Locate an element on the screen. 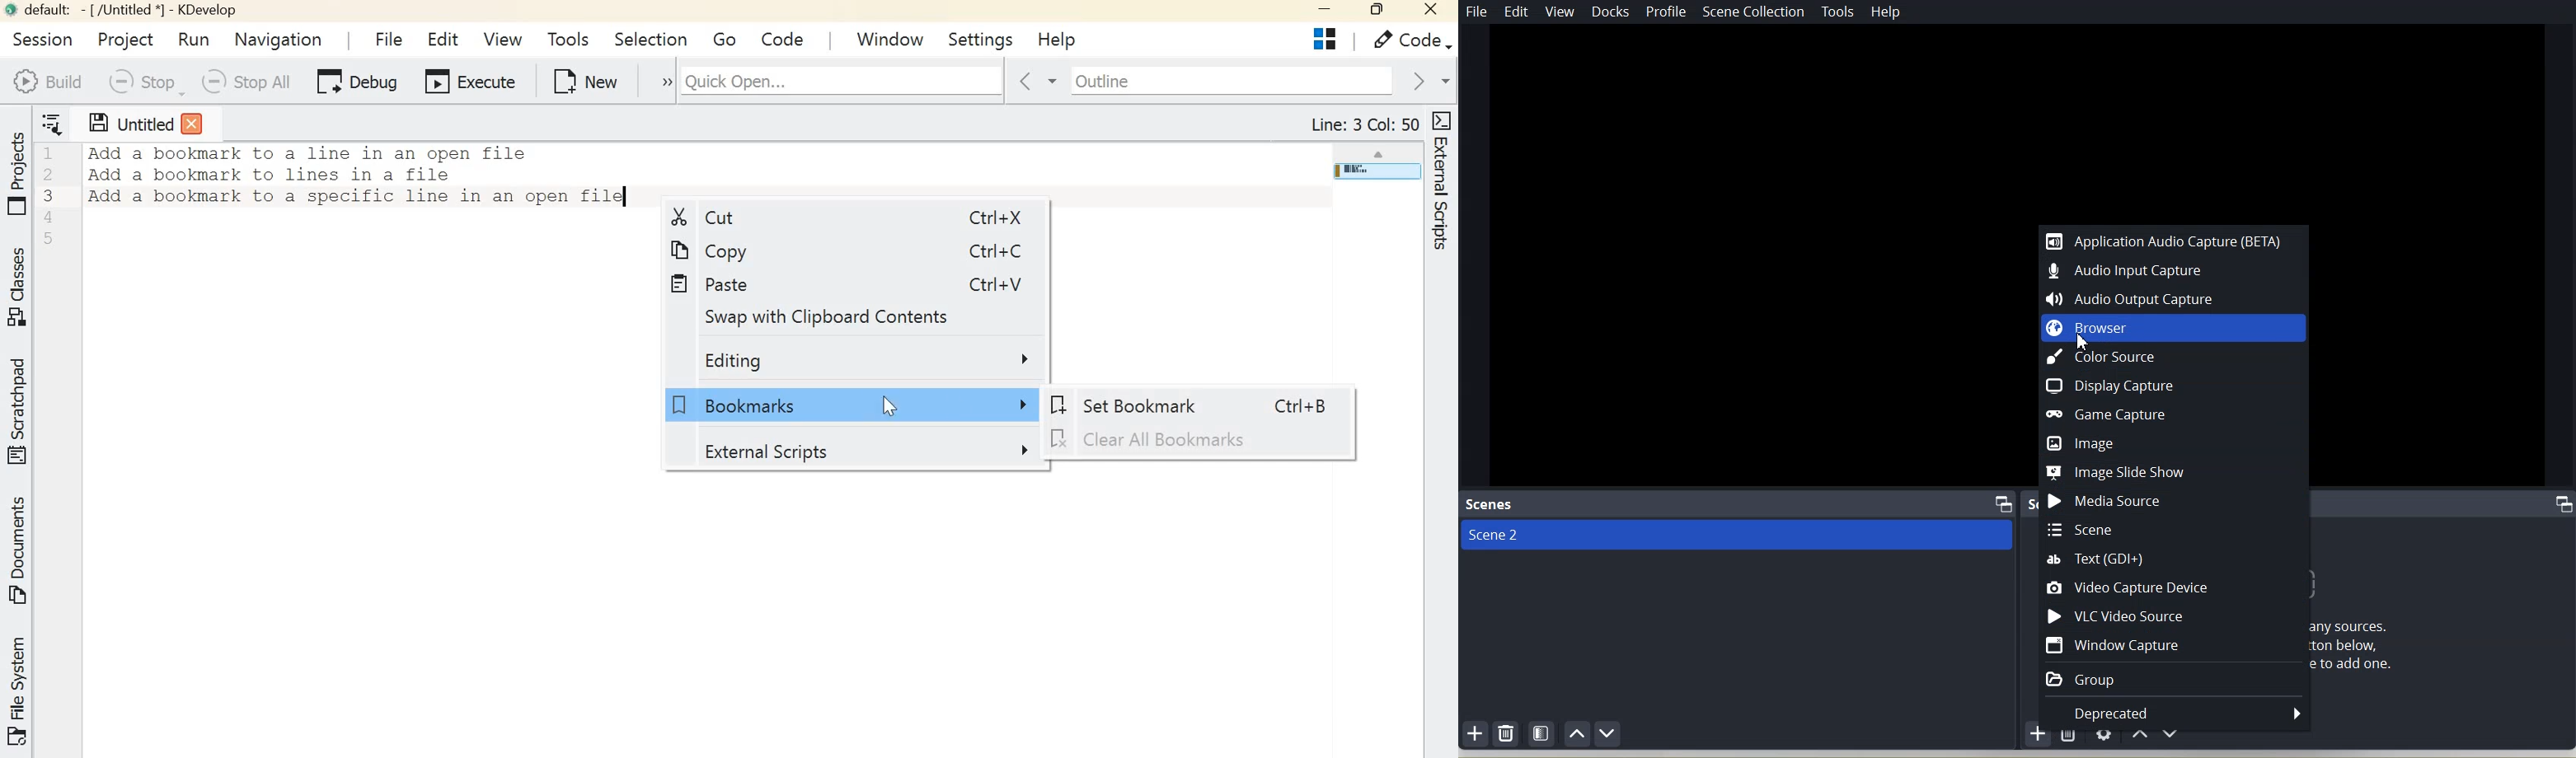 The image size is (2576, 784). Text GDI is located at coordinates (2175, 559).